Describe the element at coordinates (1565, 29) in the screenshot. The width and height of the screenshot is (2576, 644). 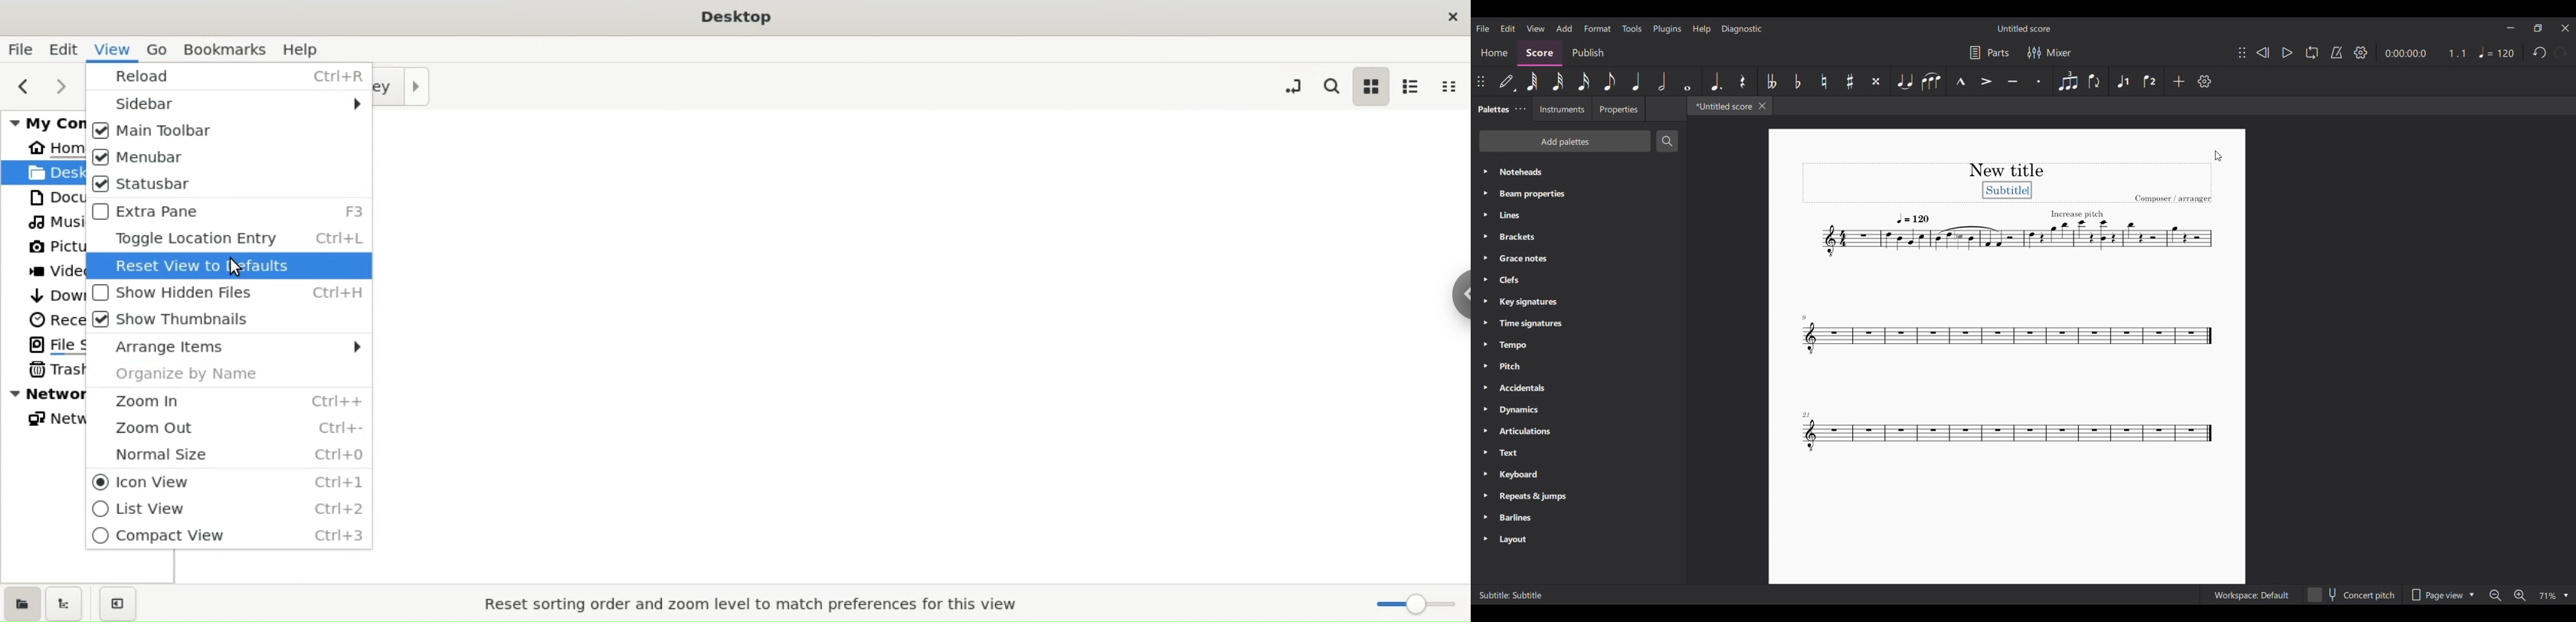
I see `Add menu` at that location.